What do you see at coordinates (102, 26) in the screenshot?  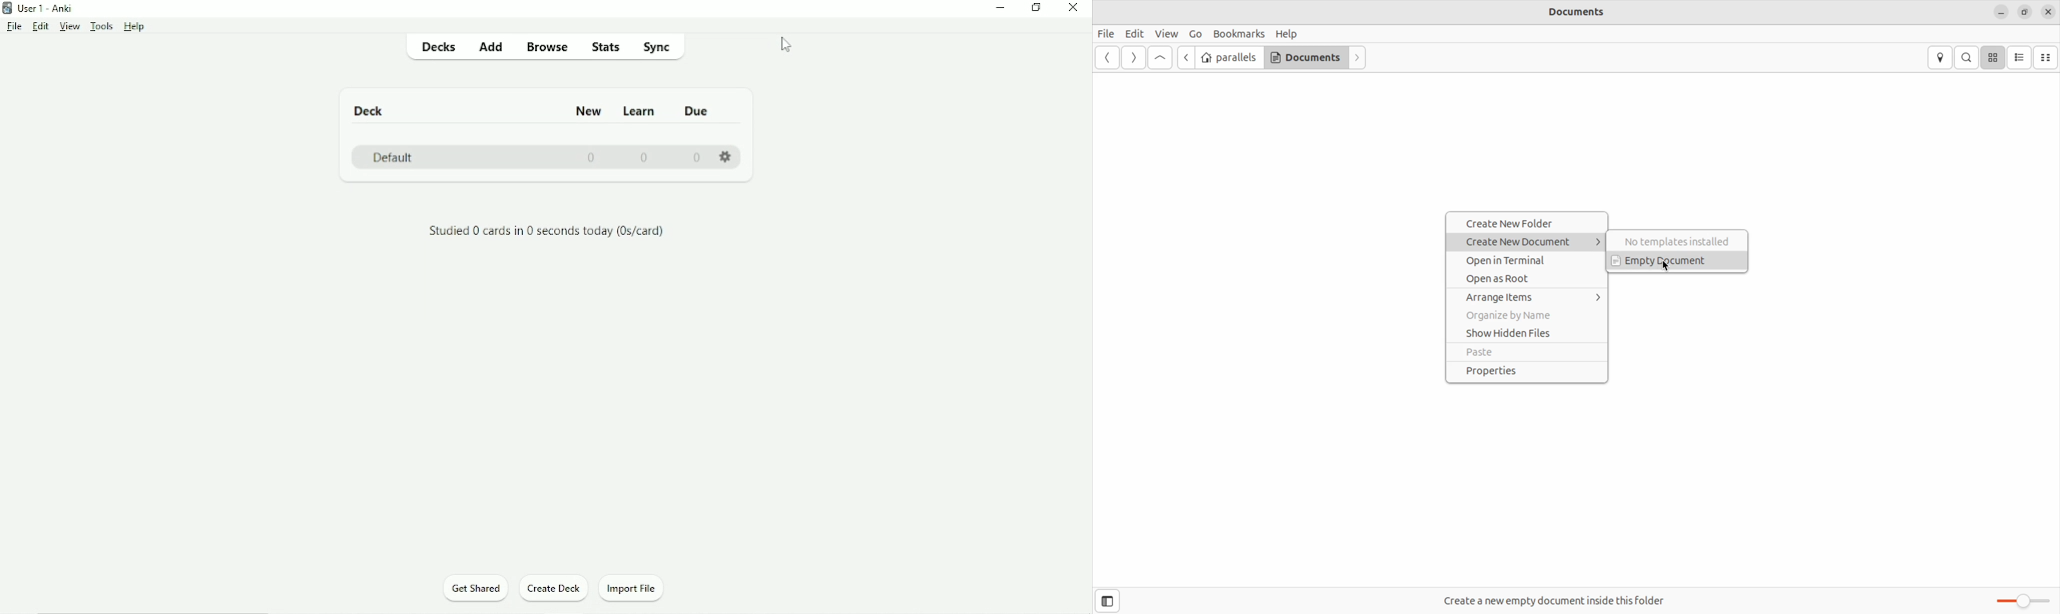 I see `Tools` at bounding box center [102, 26].